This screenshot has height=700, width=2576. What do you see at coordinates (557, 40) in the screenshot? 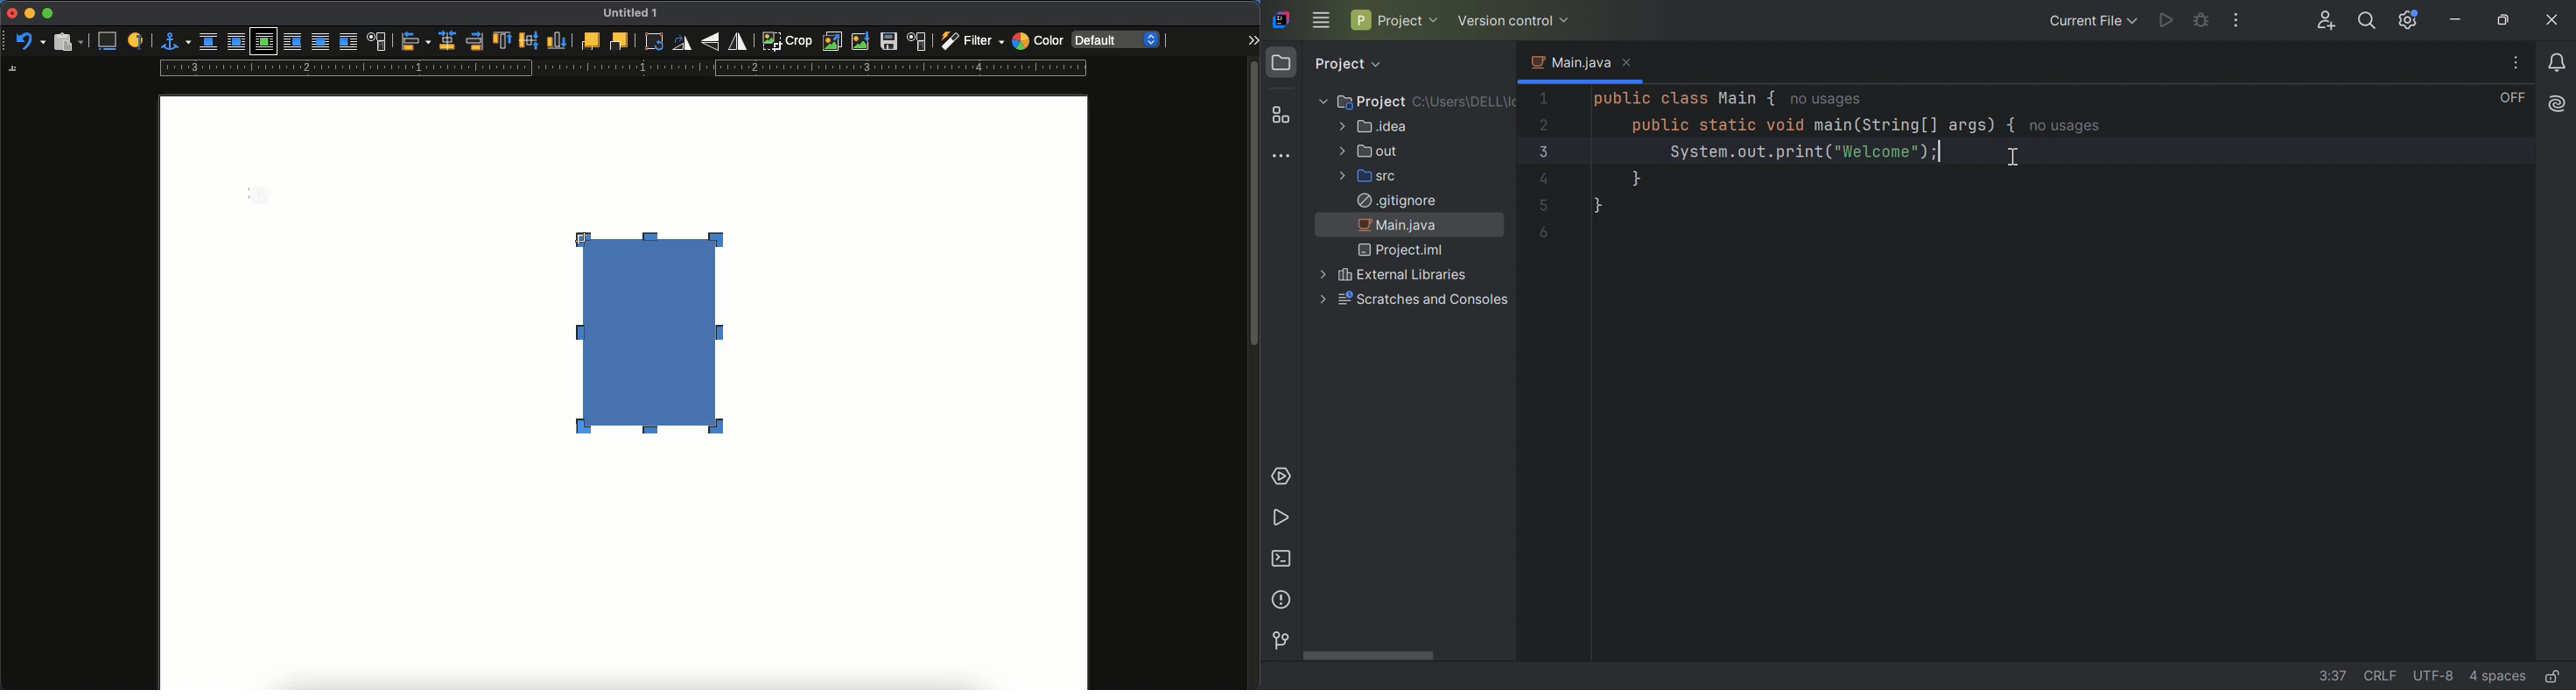
I see `bottom to anchor` at bounding box center [557, 40].